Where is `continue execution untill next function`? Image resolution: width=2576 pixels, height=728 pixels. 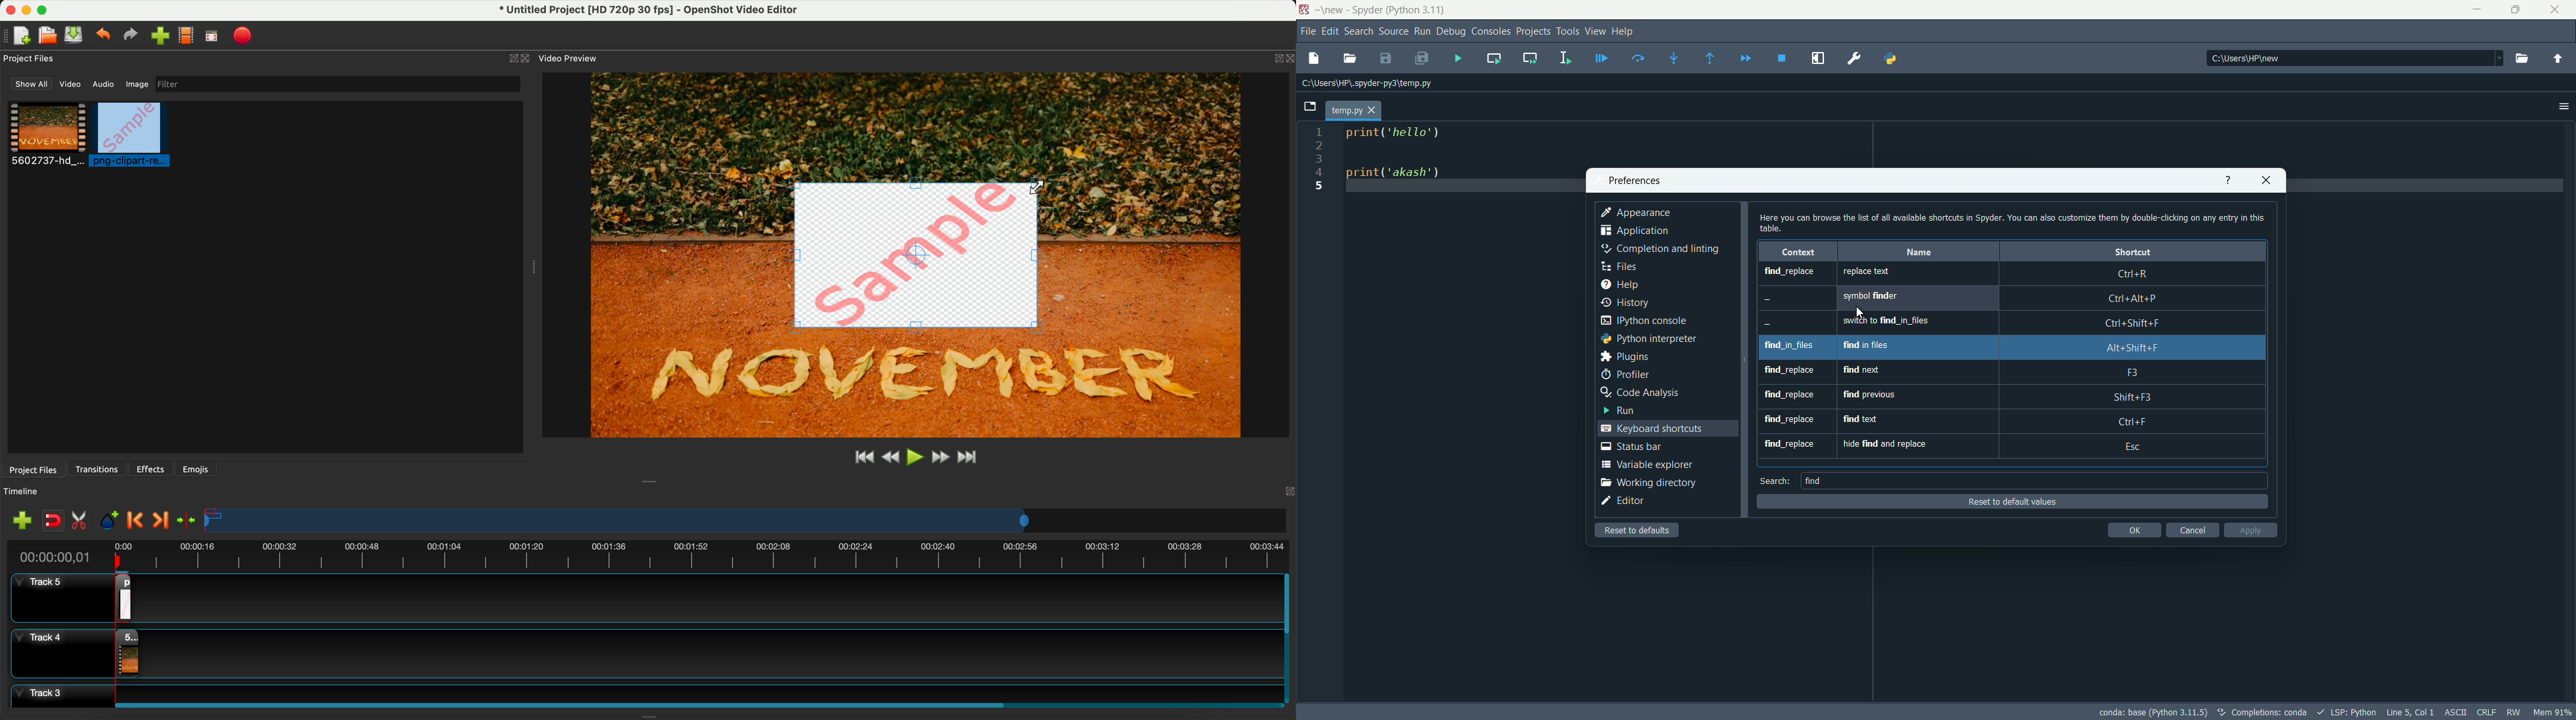
continue execution untill next function is located at coordinates (1712, 59).